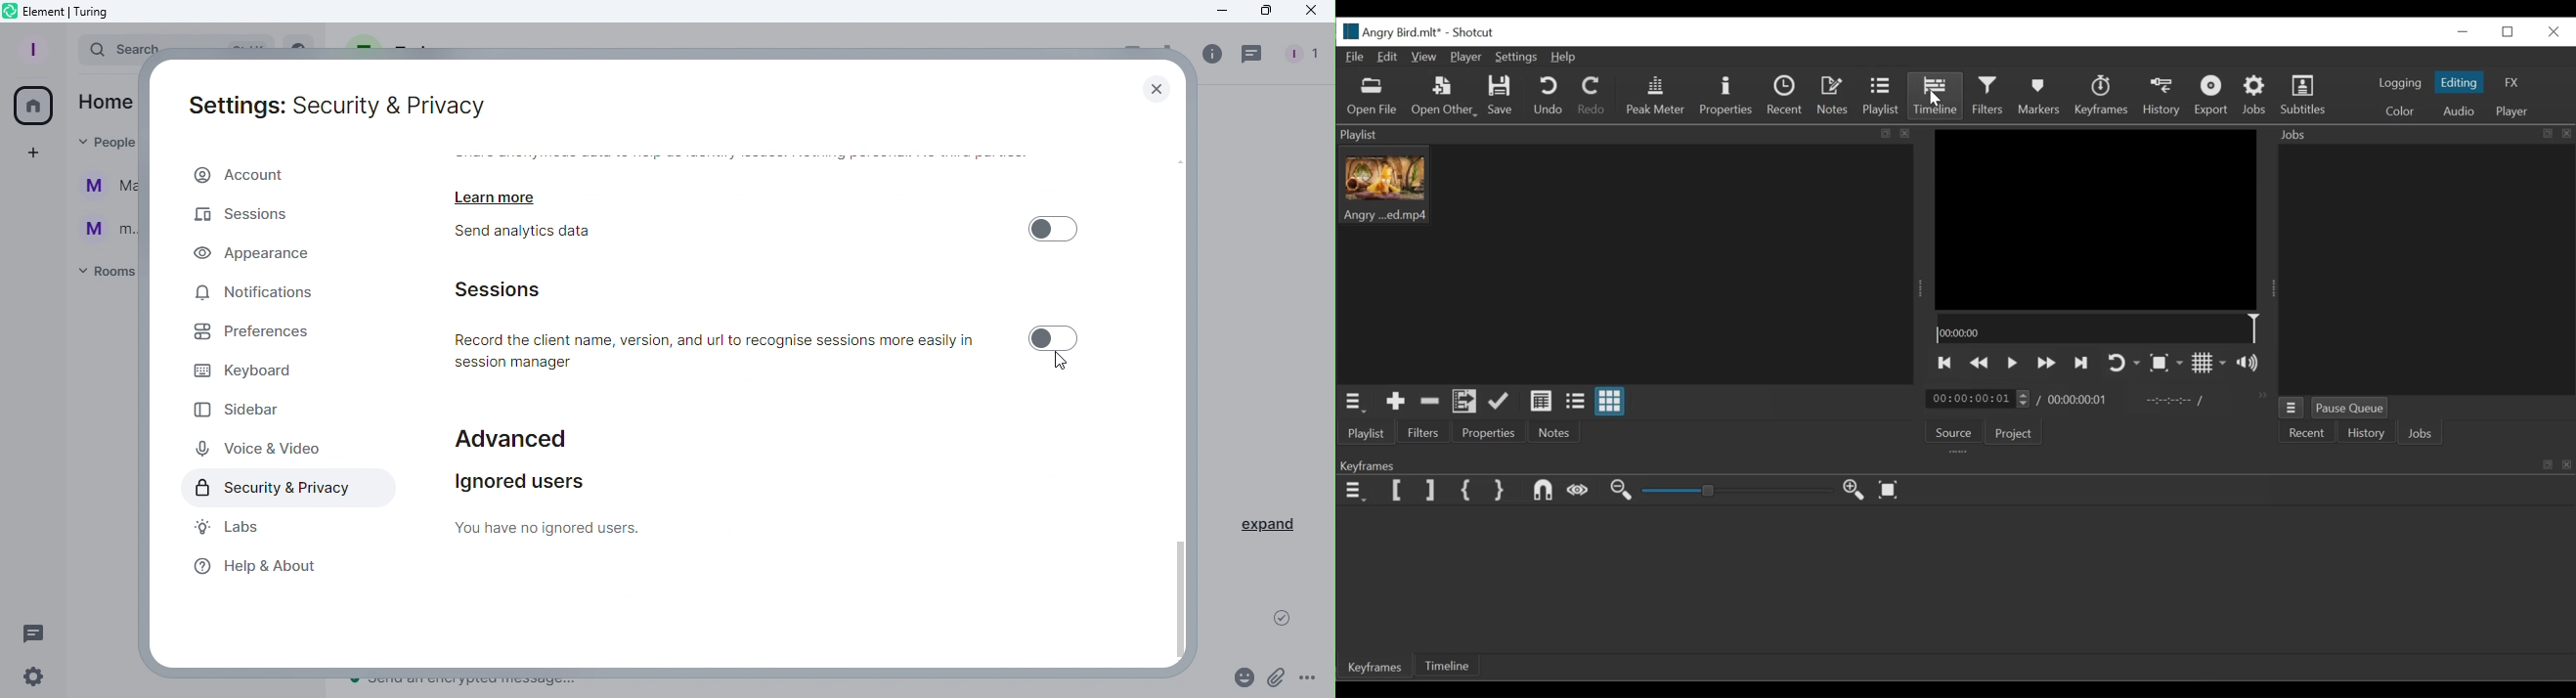 Image resolution: width=2576 pixels, height=700 pixels. What do you see at coordinates (1445, 96) in the screenshot?
I see `Open Other` at bounding box center [1445, 96].